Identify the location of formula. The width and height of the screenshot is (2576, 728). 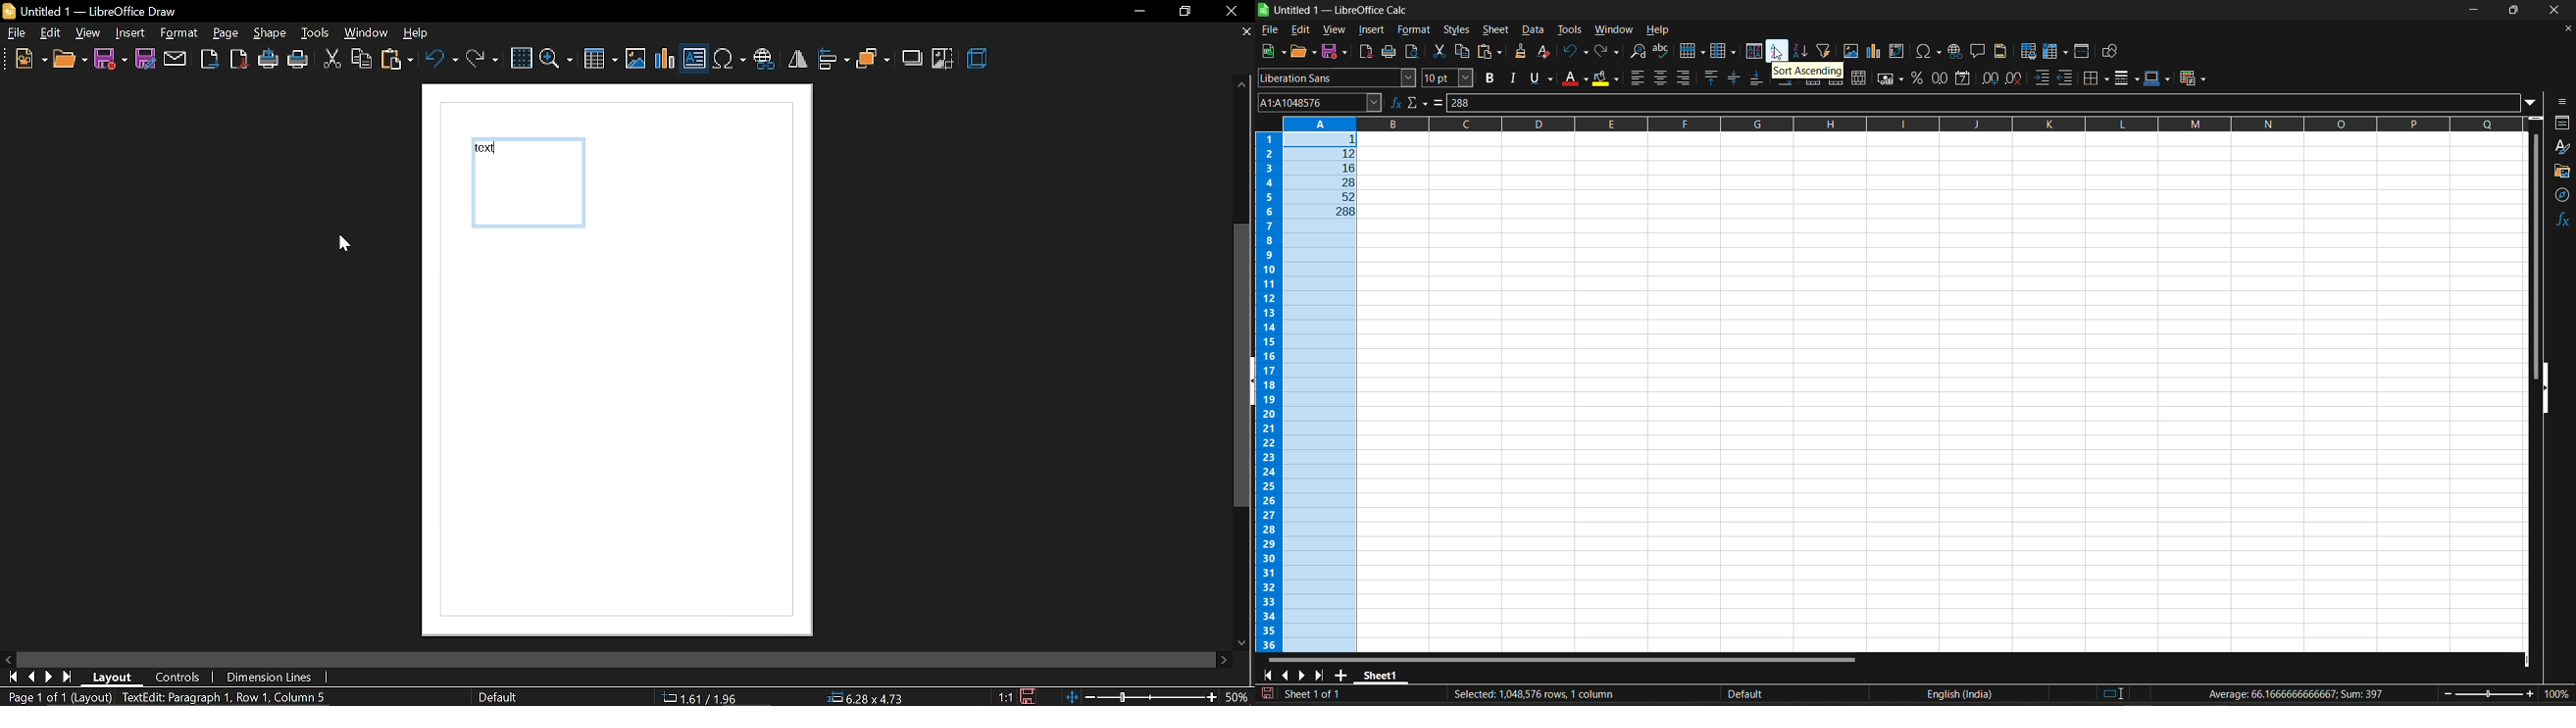
(2302, 695).